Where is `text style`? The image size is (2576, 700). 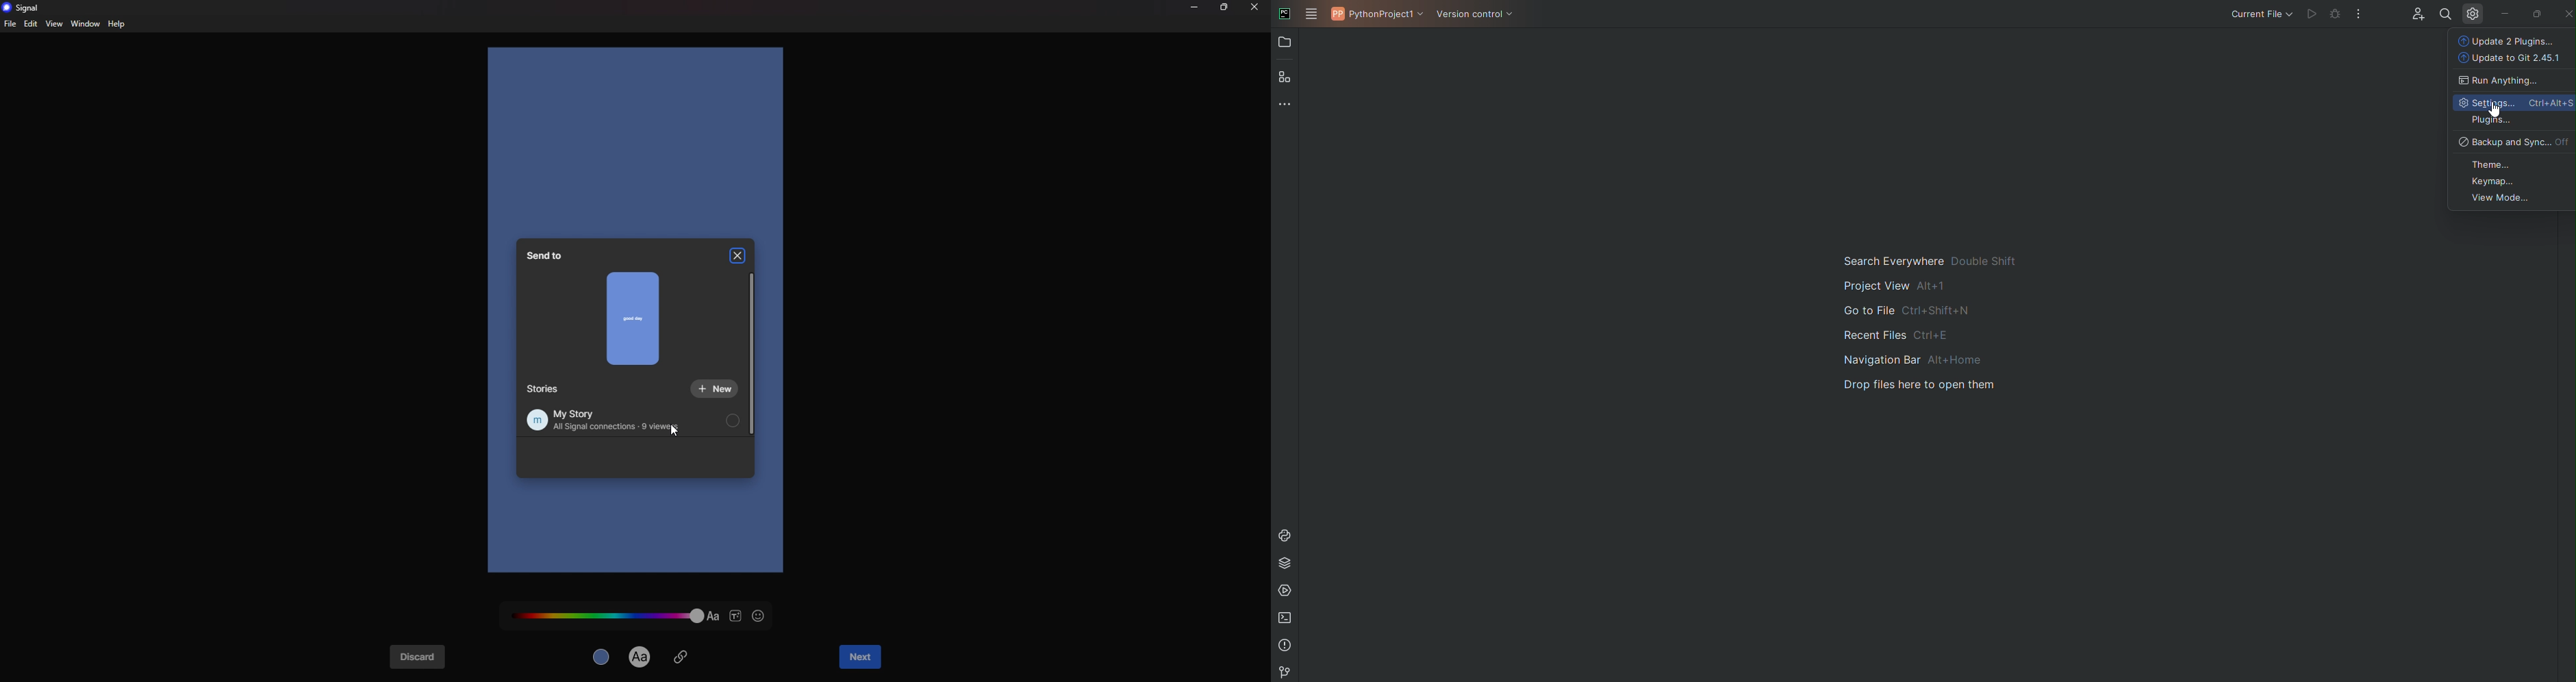
text style is located at coordinates (736, 616).